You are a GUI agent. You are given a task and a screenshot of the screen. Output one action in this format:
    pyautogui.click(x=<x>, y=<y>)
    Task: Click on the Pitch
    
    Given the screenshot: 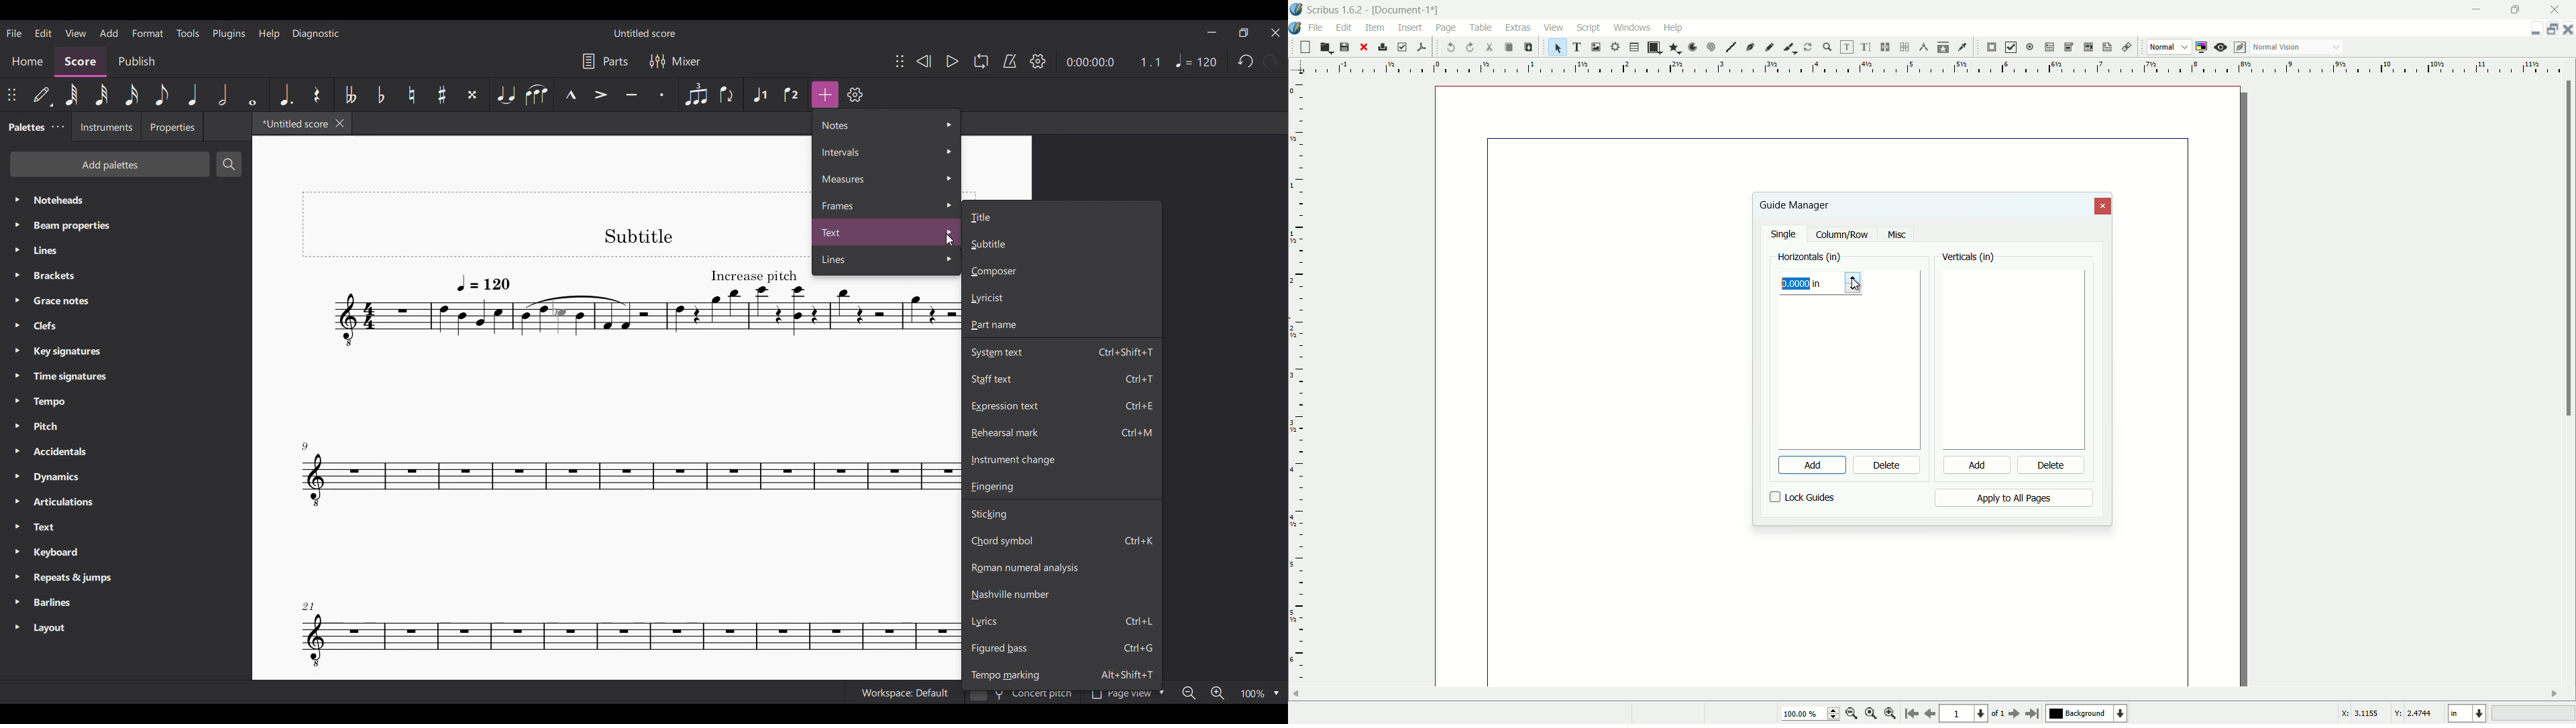 What is the action you would take?
    pyautogui.click(x=126, y=426)
    